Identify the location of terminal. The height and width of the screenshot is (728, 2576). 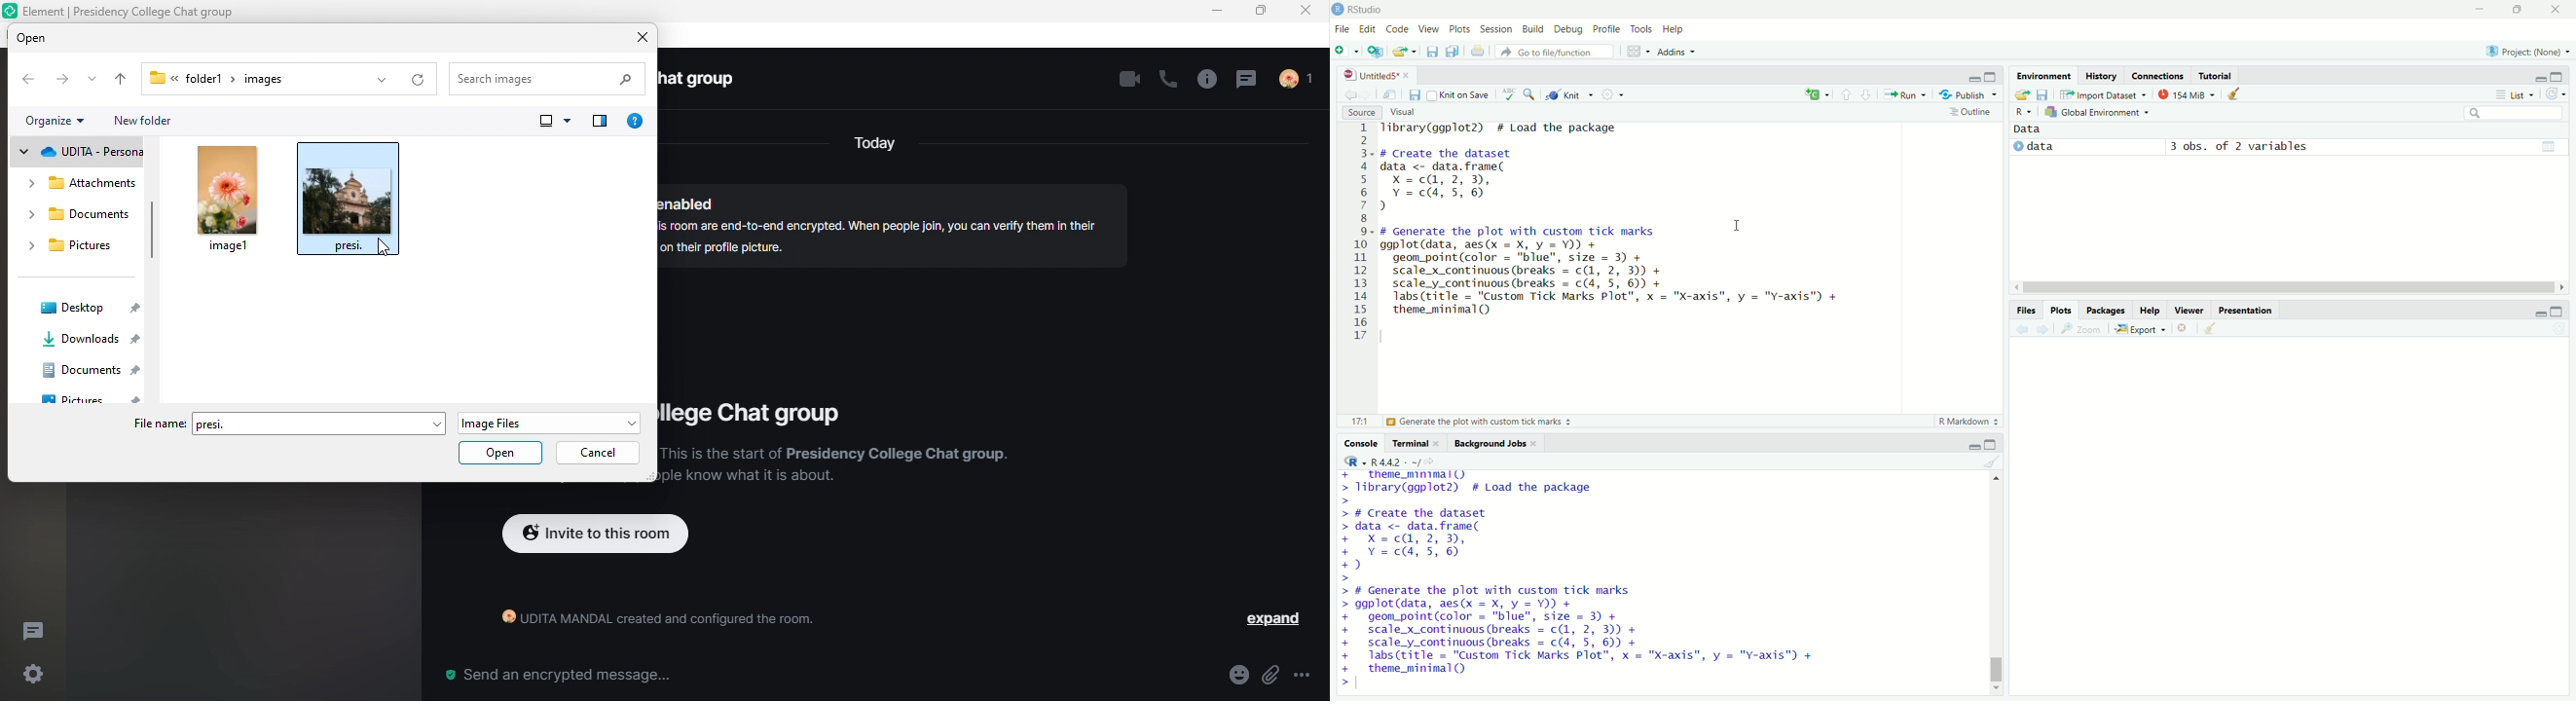
(1409, 443).